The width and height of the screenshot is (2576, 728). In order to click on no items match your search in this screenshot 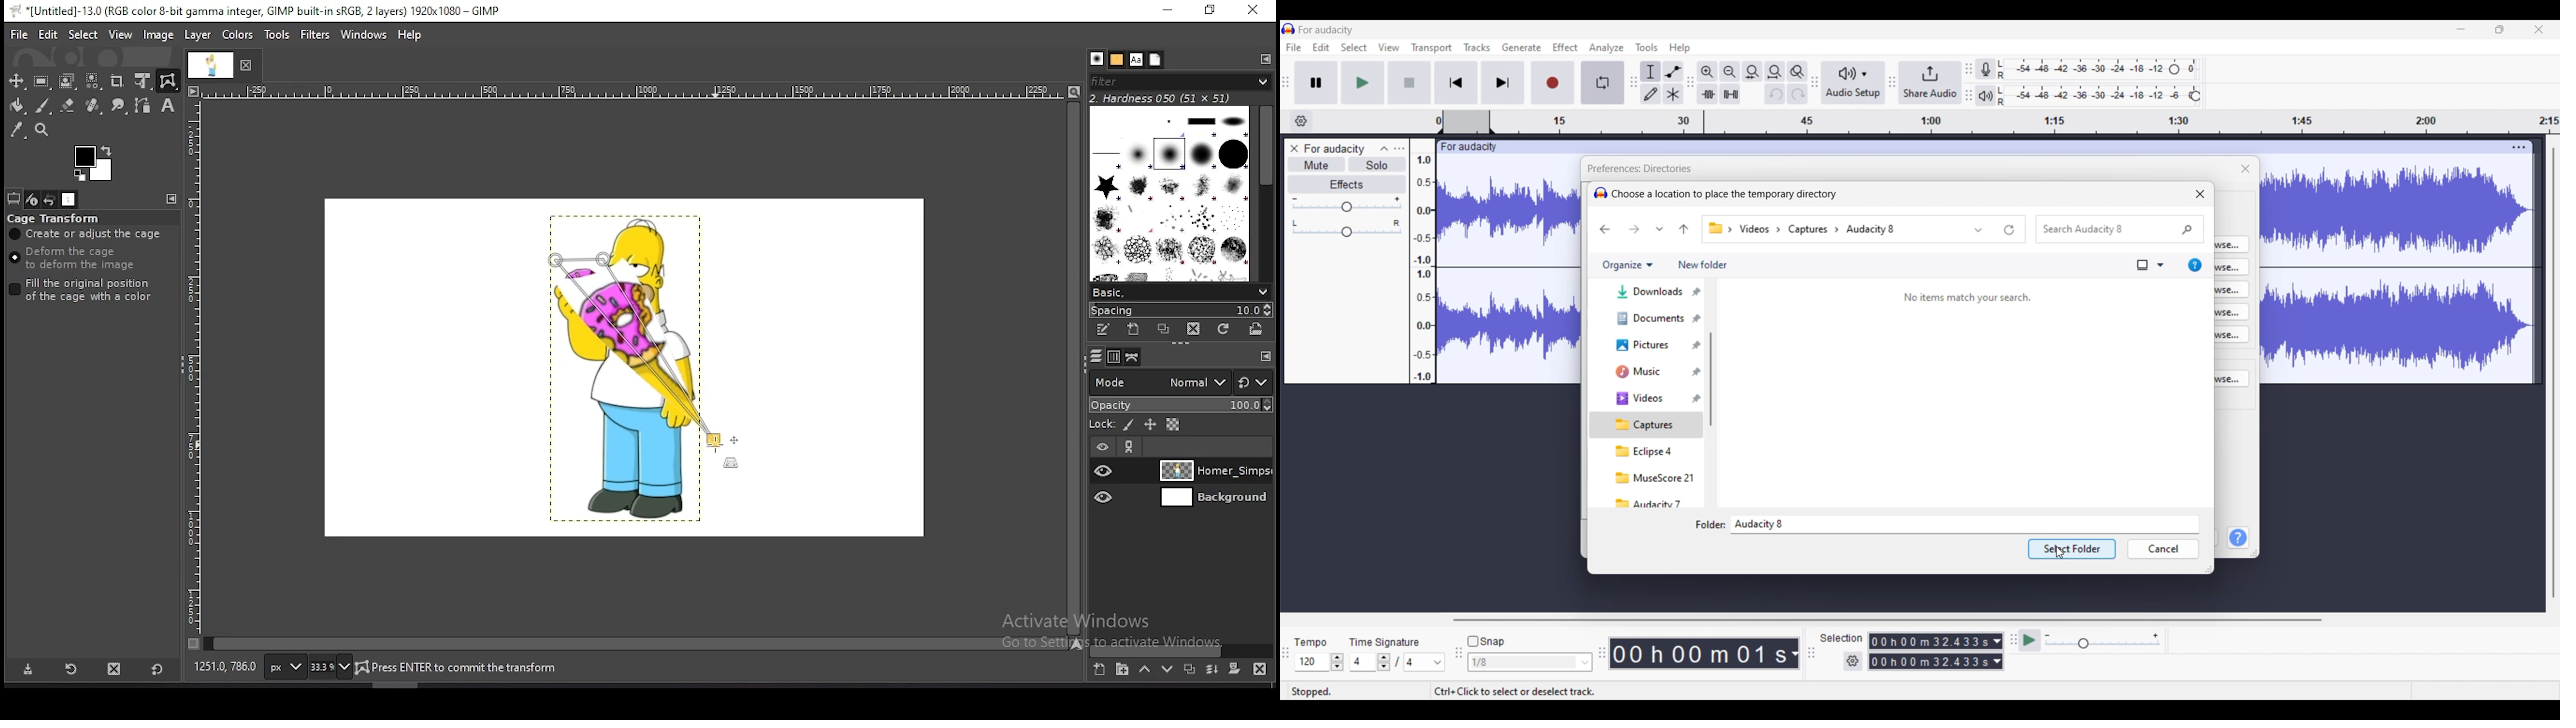, I will do `click(1968, 297)`.